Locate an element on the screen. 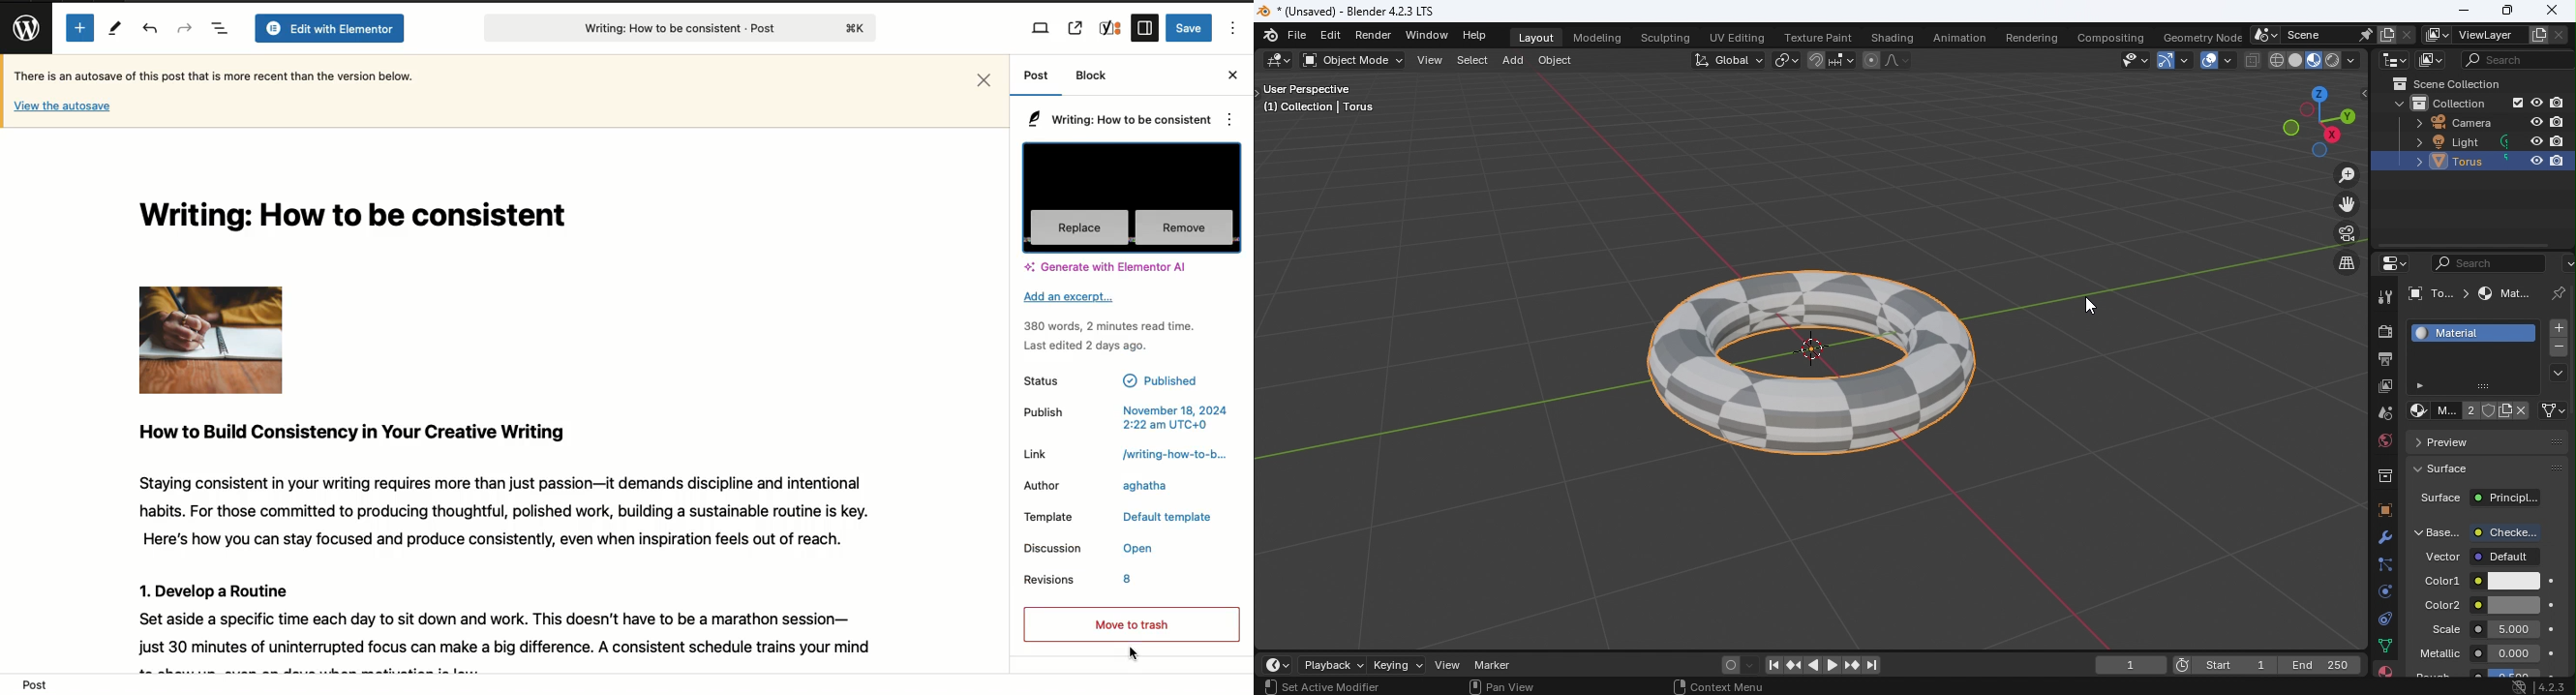 Image resolution: width=2576 pixels, height=700 pixels. There is an autosave of this post that is more recent than the version below. is located at coordinates (213, 75).